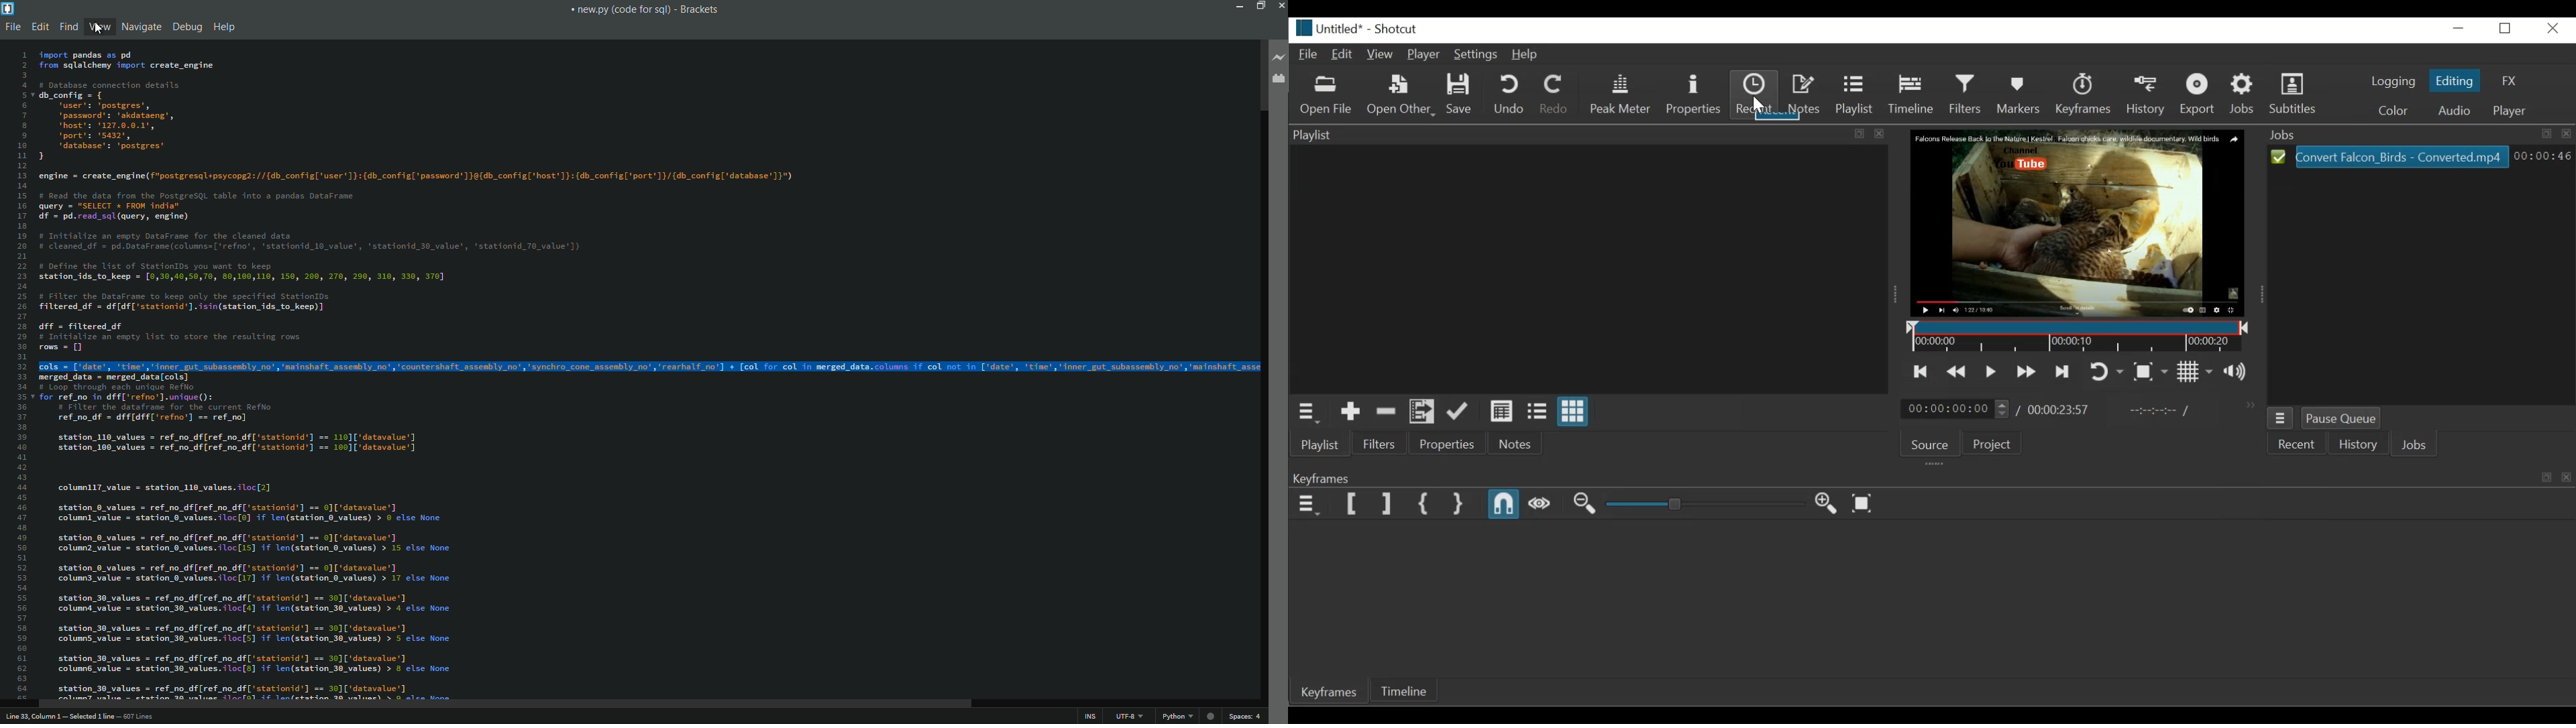  I want to click on Zoom timeline out, so click(1585, 503).